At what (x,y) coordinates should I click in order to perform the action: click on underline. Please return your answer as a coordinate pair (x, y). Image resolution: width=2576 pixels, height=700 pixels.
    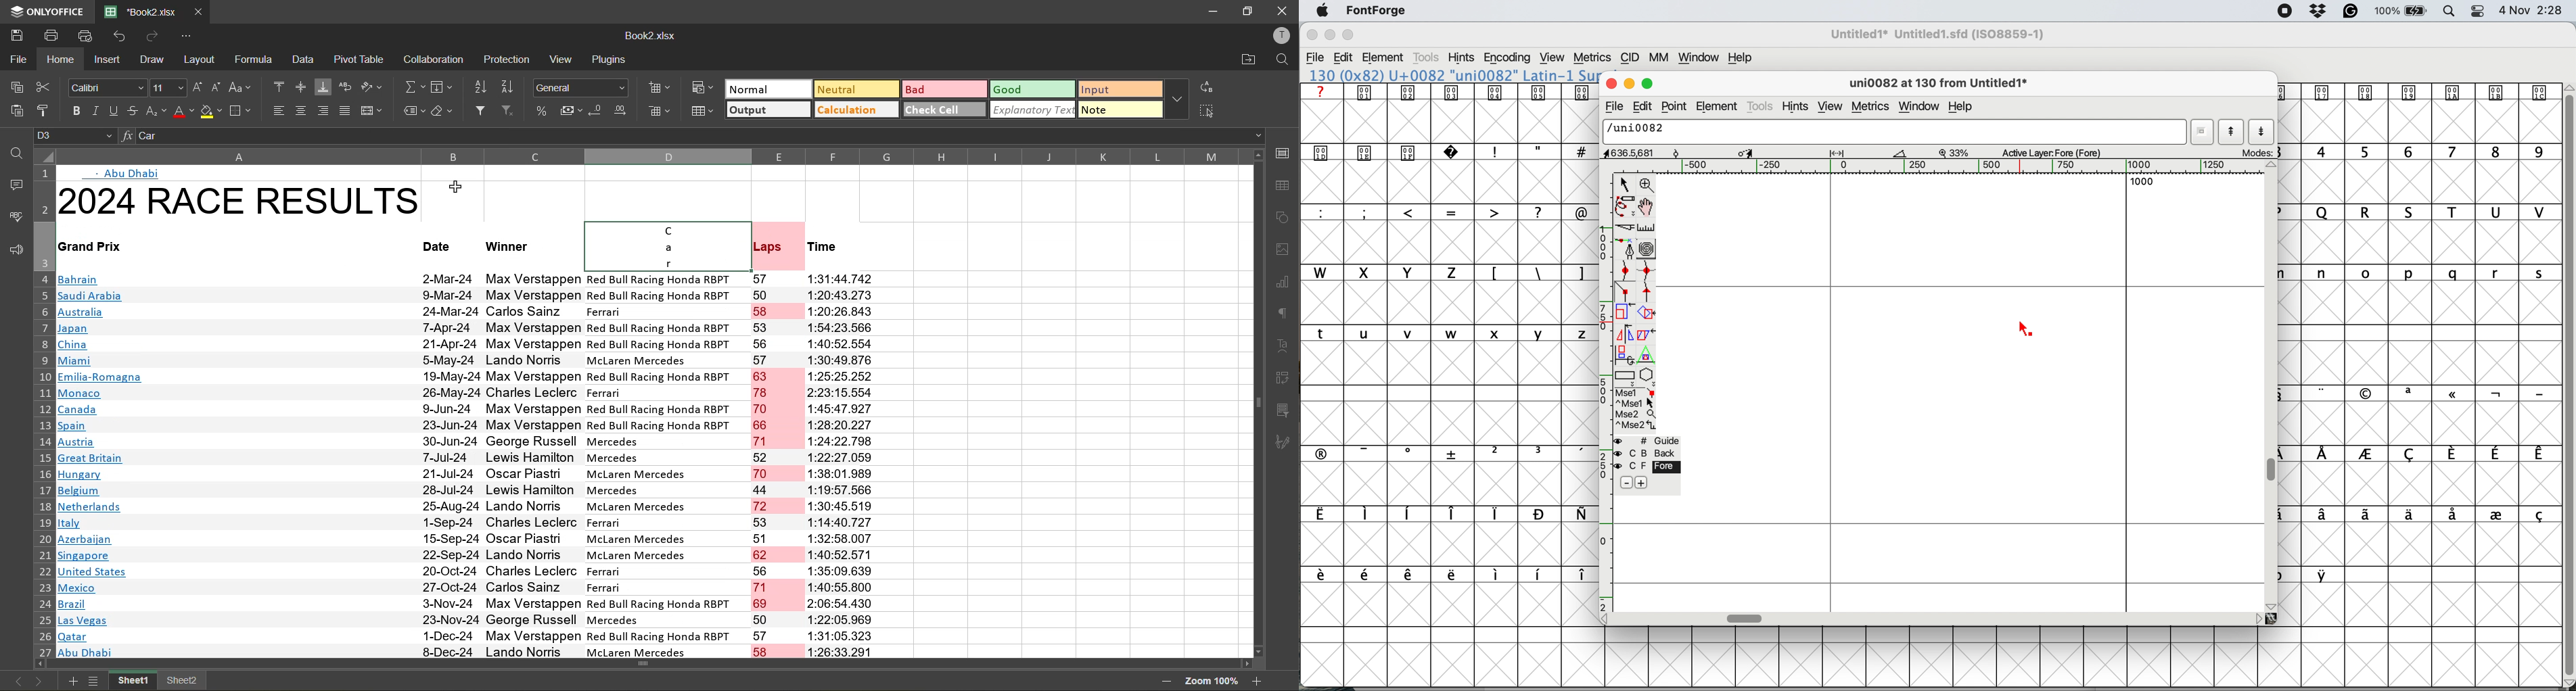
    Looking at the image, I should click on (117, 111).